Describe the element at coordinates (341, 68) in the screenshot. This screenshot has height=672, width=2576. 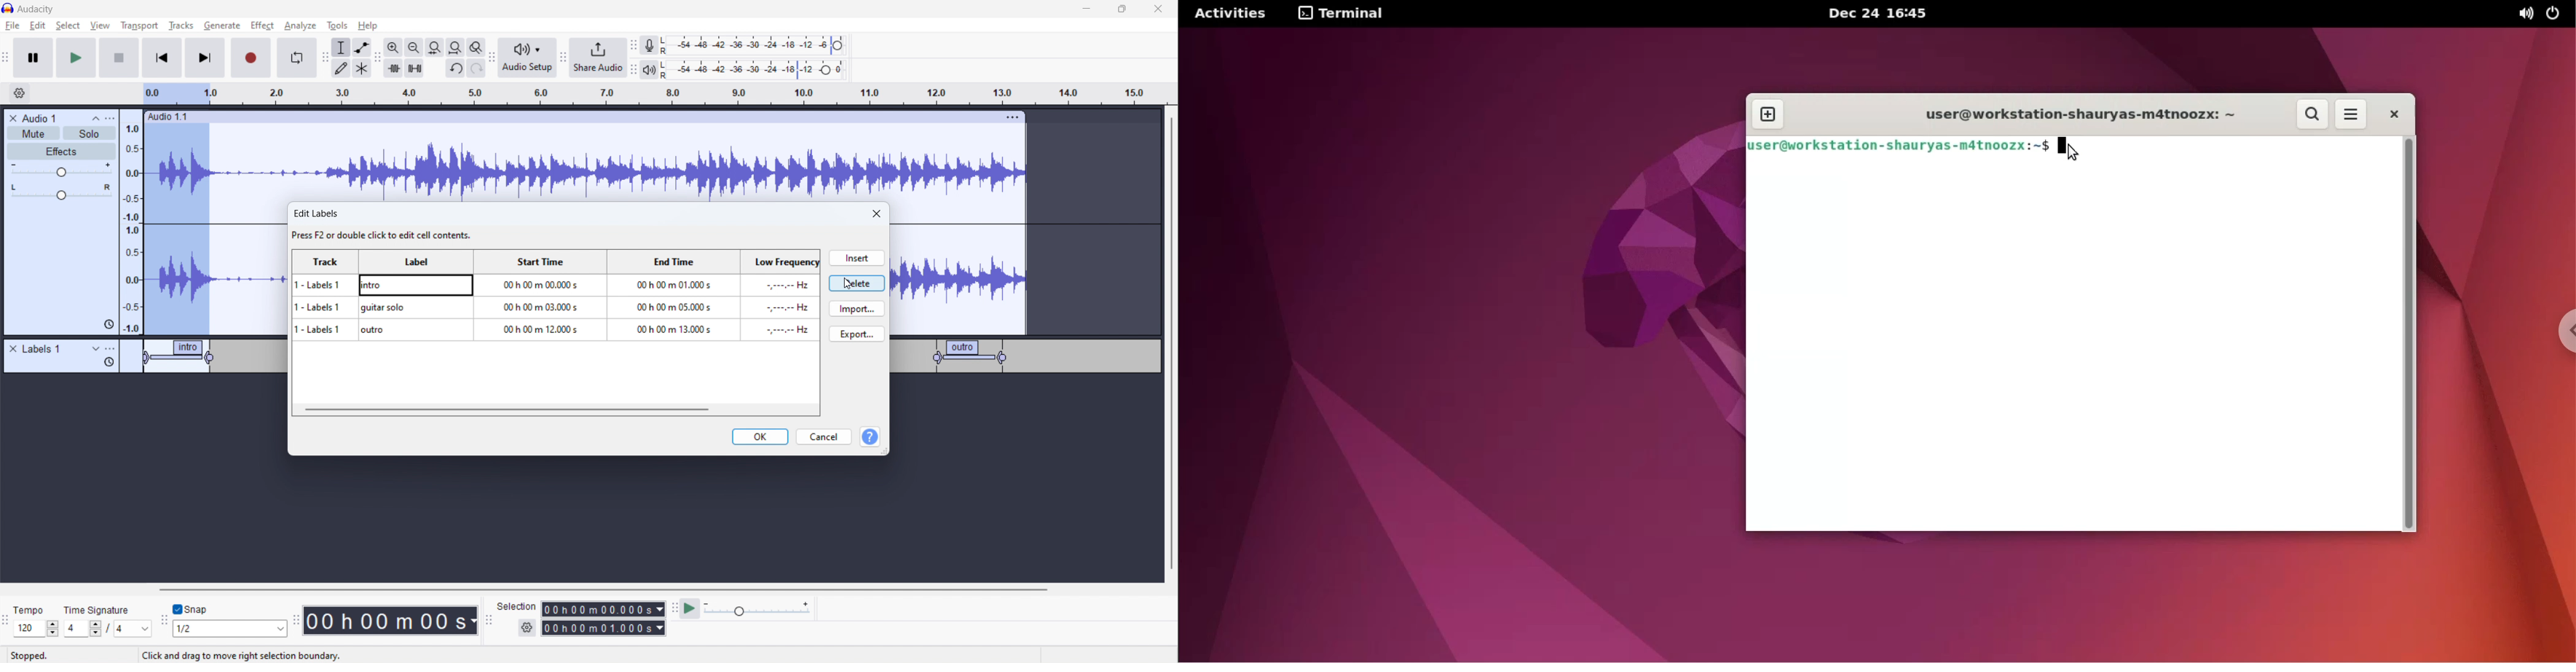
I see `draw tool` at that location.